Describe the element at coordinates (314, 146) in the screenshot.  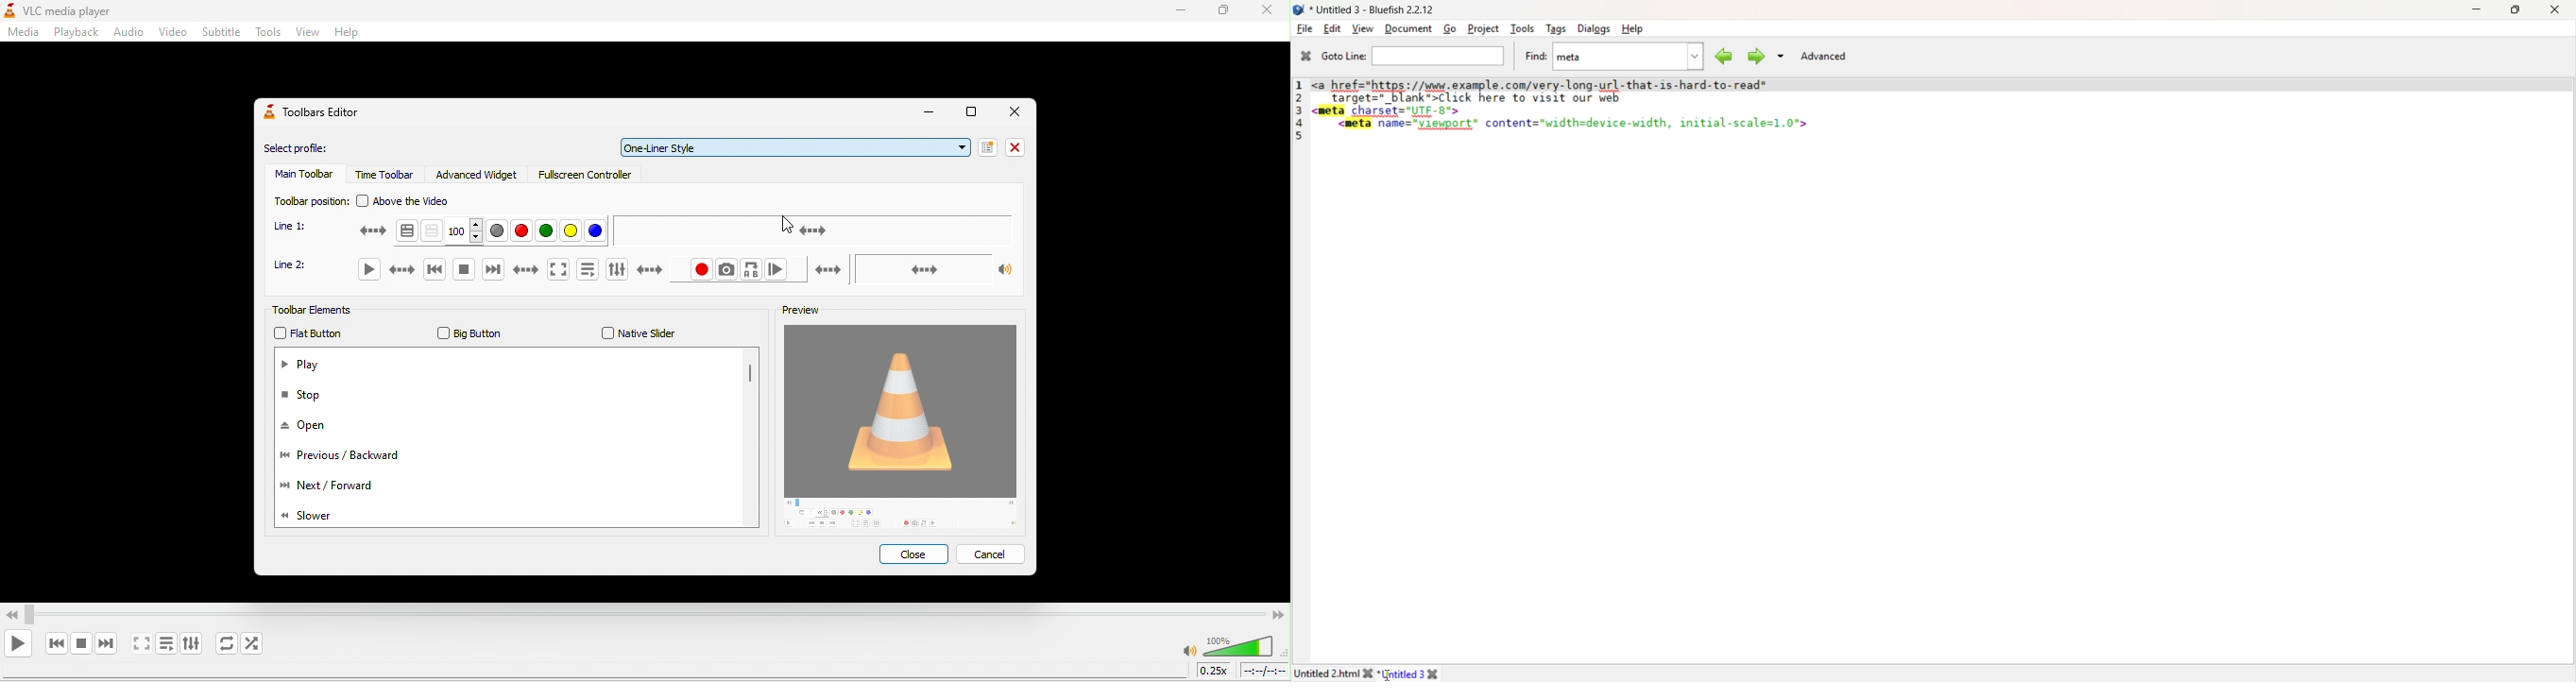
I see `select profile` at that location.